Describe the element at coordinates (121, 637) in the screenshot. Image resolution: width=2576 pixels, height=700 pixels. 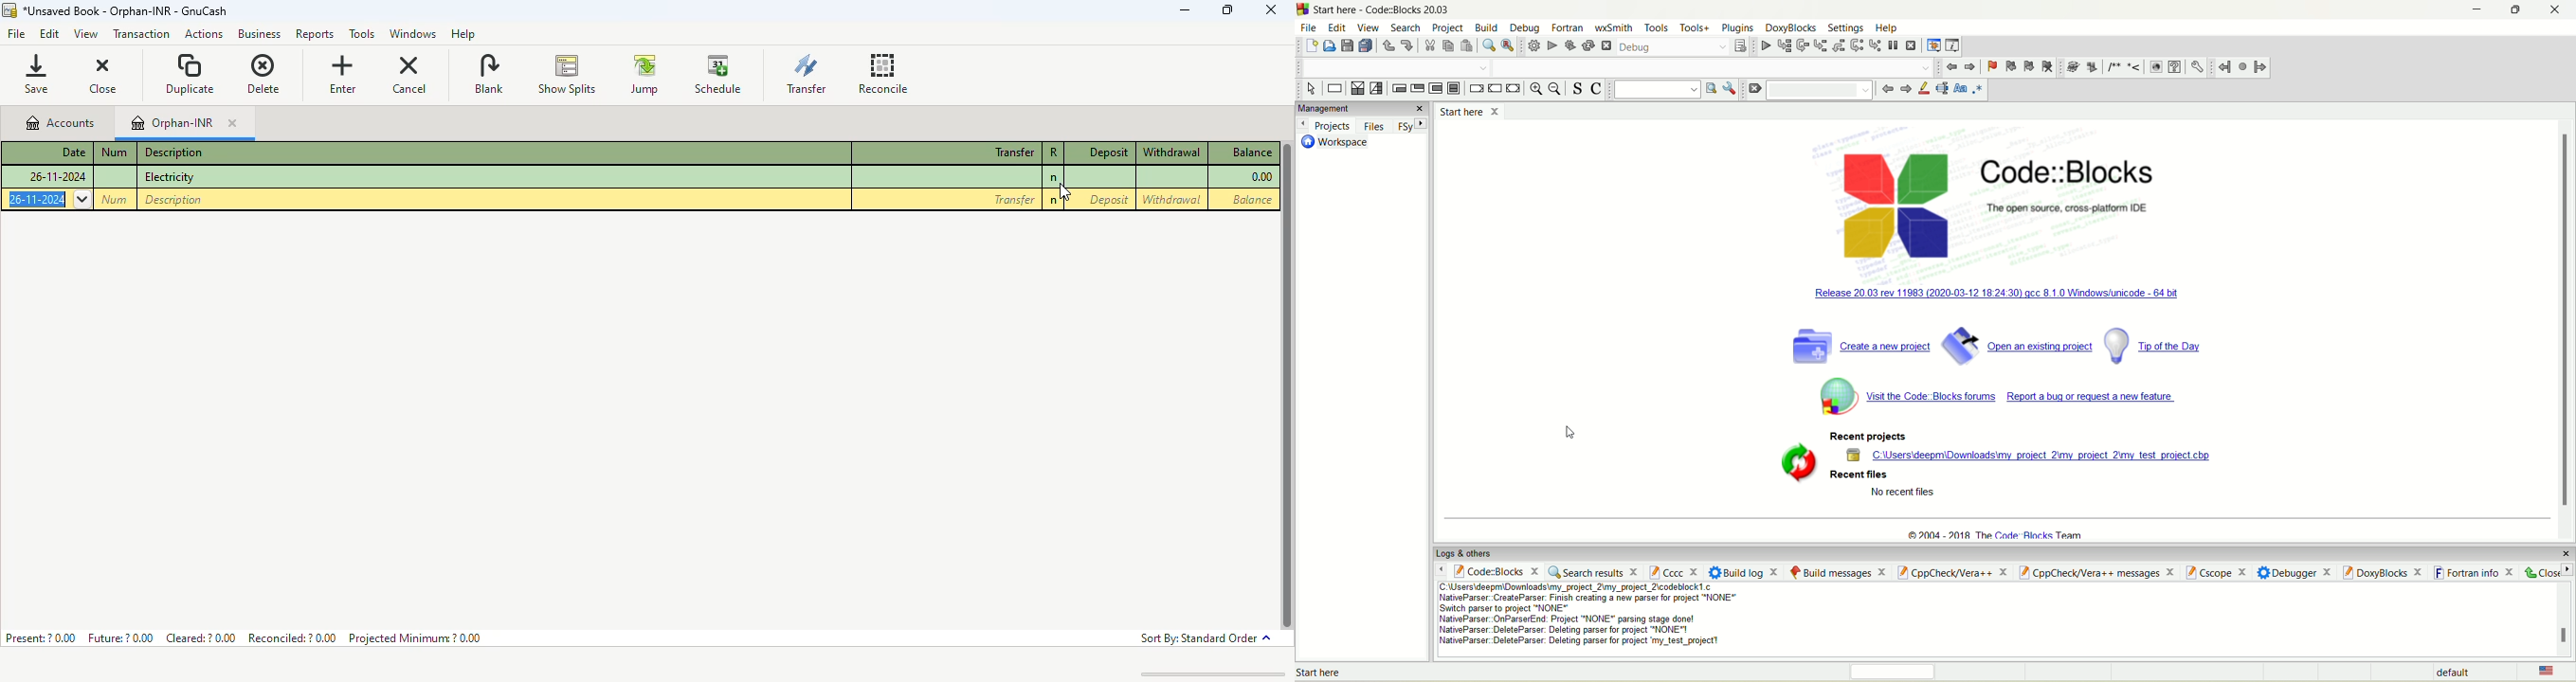
I see `future: ? 0.00` at that location.